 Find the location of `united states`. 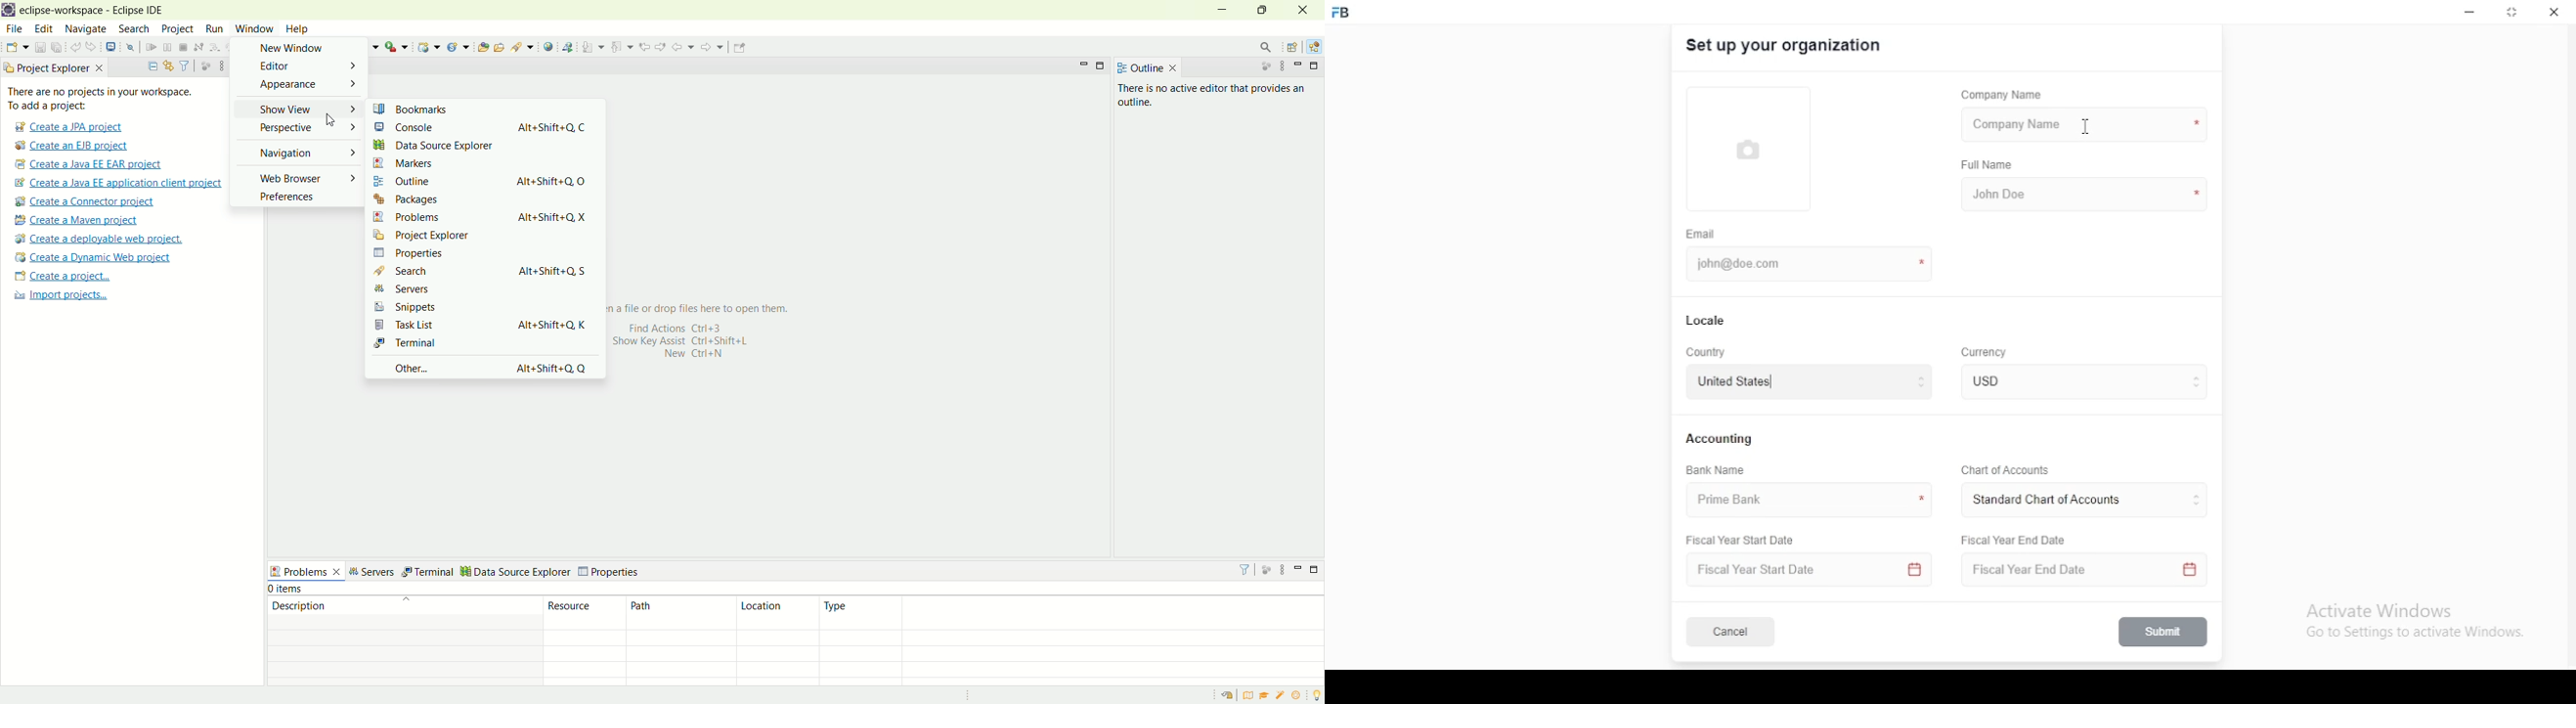

united states is located at coordinates (1733, 383).